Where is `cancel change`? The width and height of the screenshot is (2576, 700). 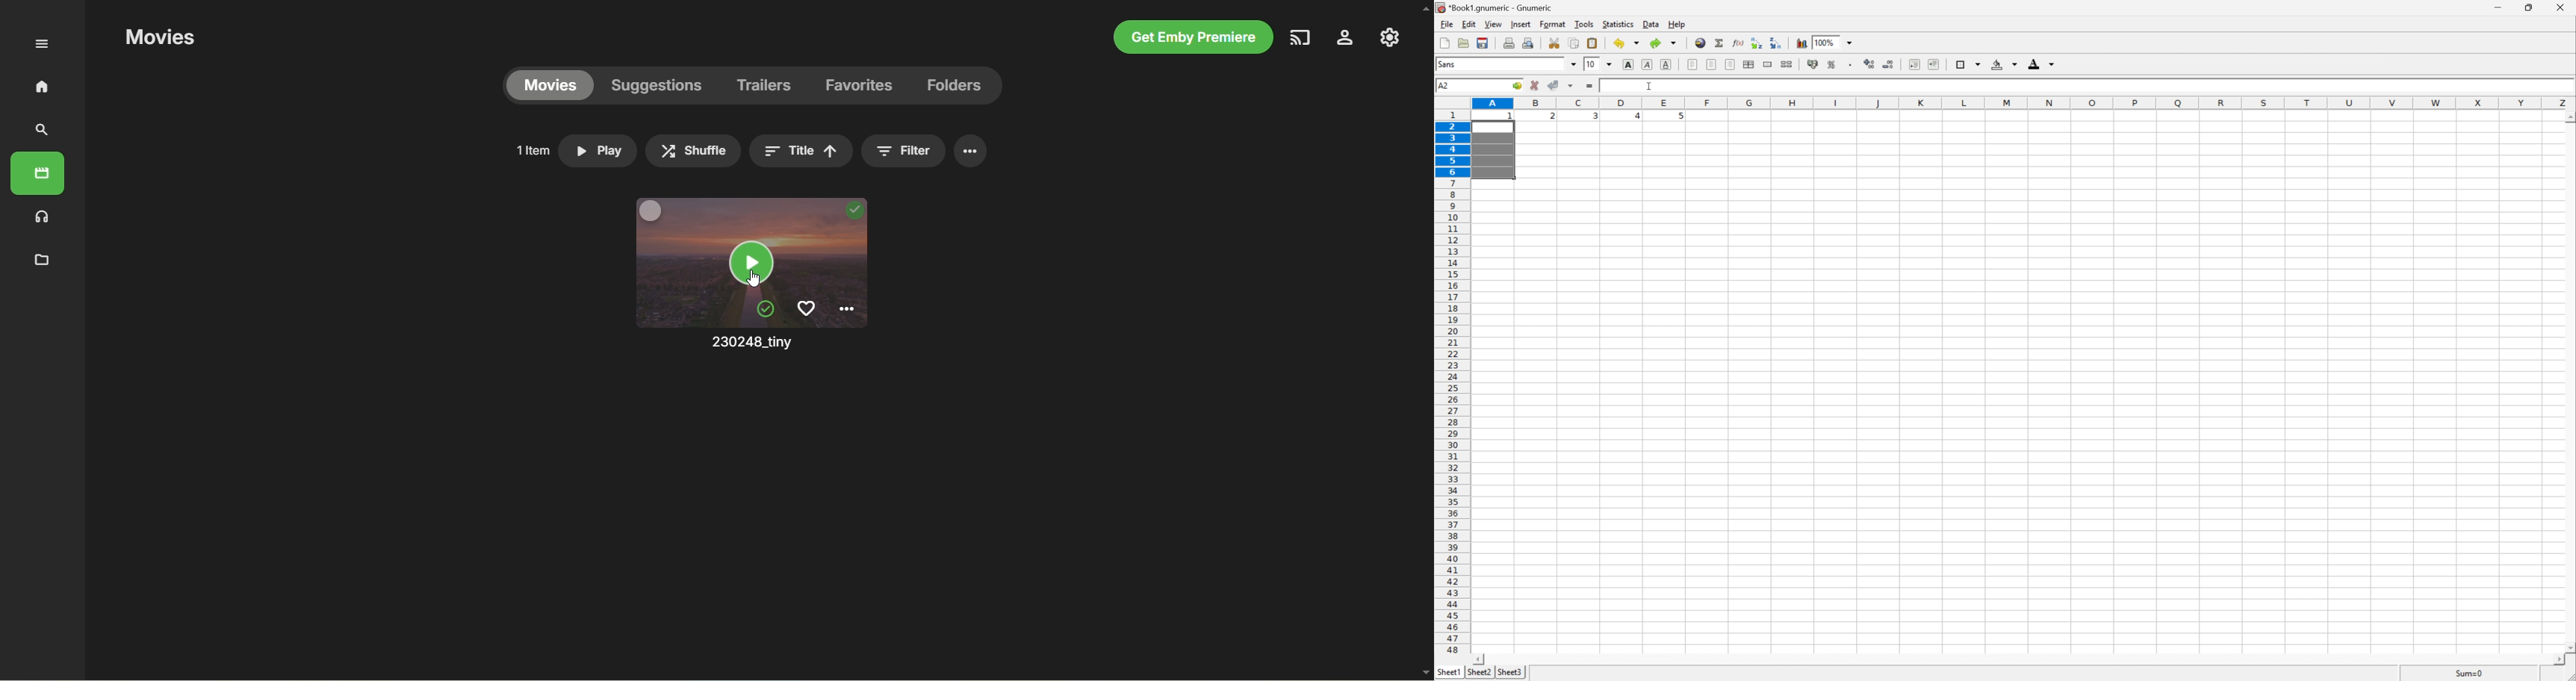 cancel change is located at coordinates (1535, 85).